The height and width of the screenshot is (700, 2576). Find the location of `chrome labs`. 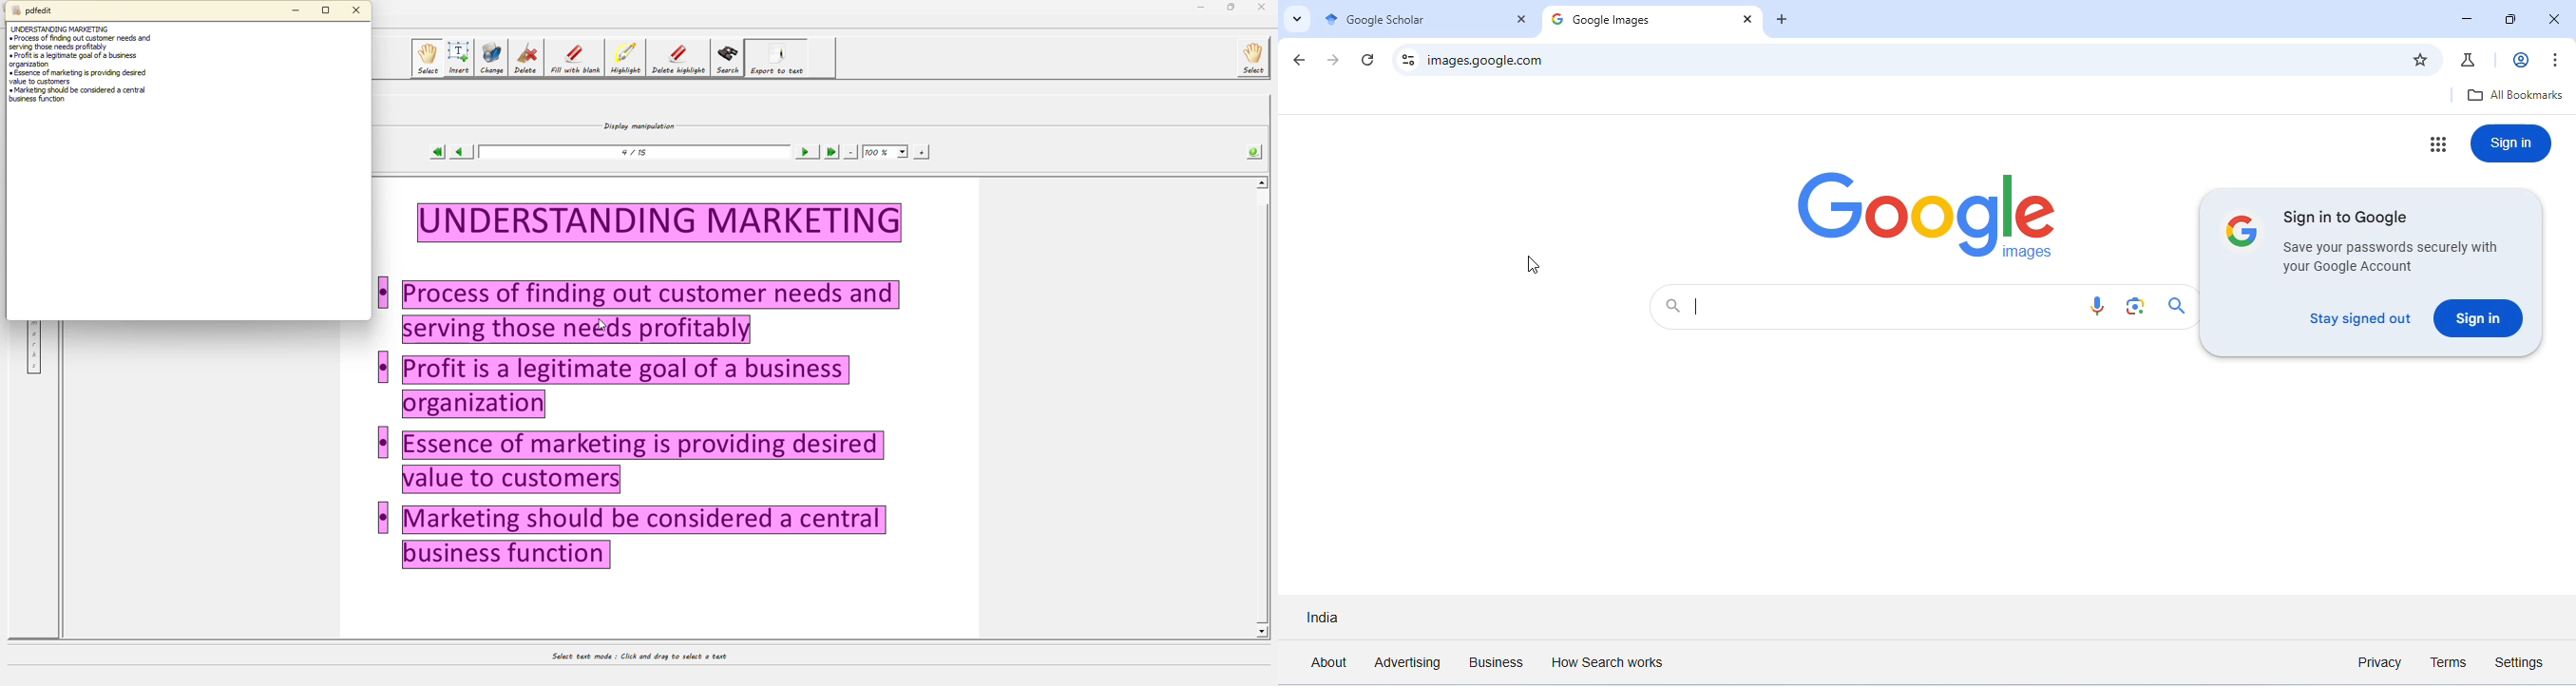

chrome labs is located at coordinates (2471, 59).